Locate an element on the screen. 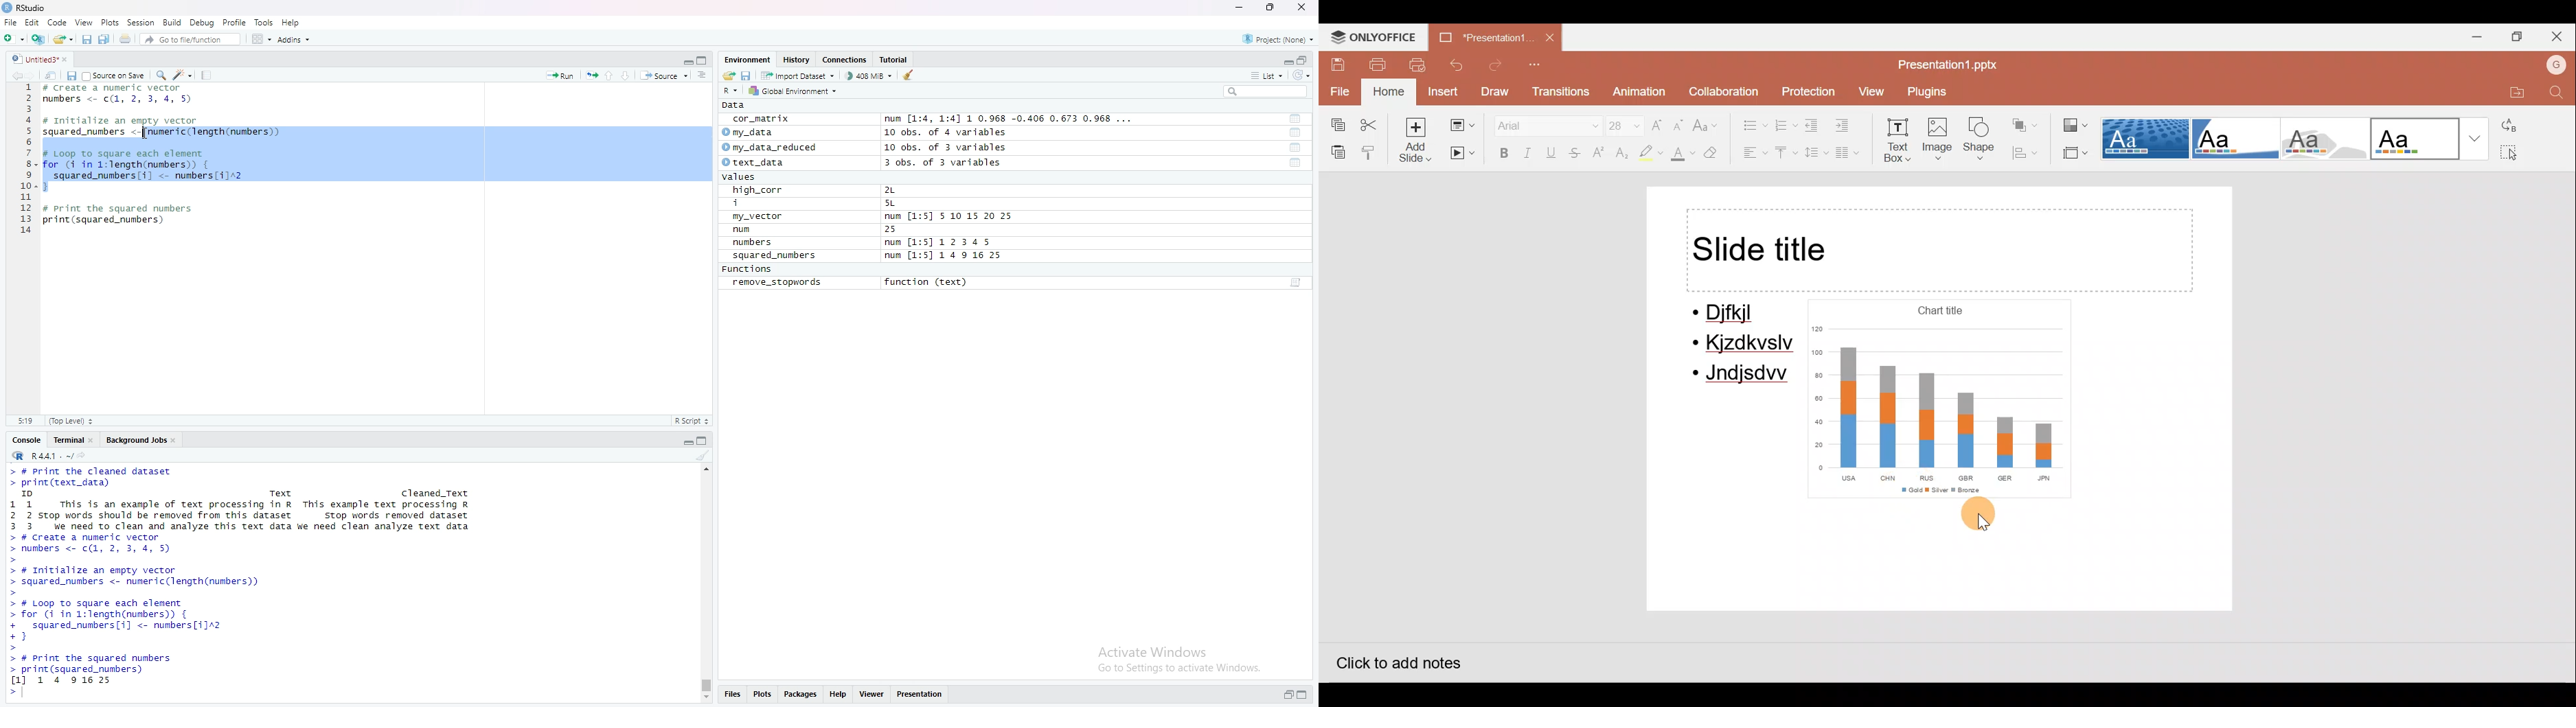 This screenshot has width=2576, height=728. Background Jobs is located at coordinates (135, 439).